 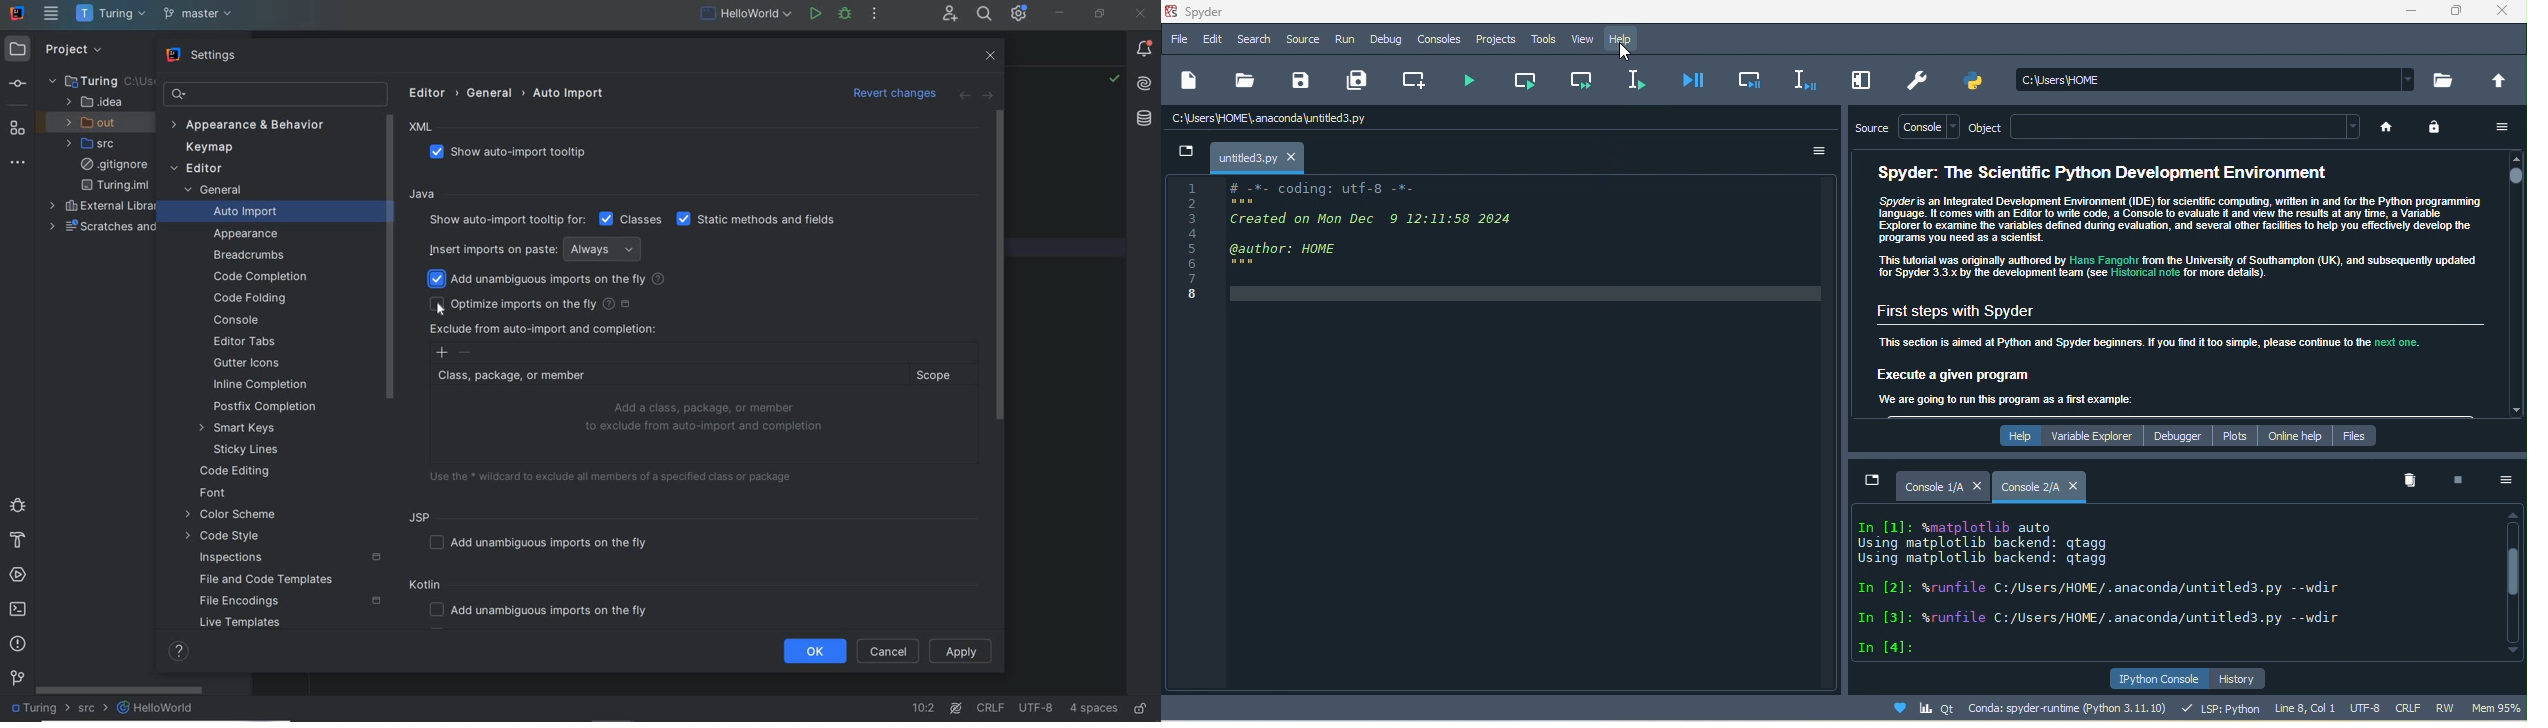 I want to click on maximize current pane, so click(x=1856, y=81).